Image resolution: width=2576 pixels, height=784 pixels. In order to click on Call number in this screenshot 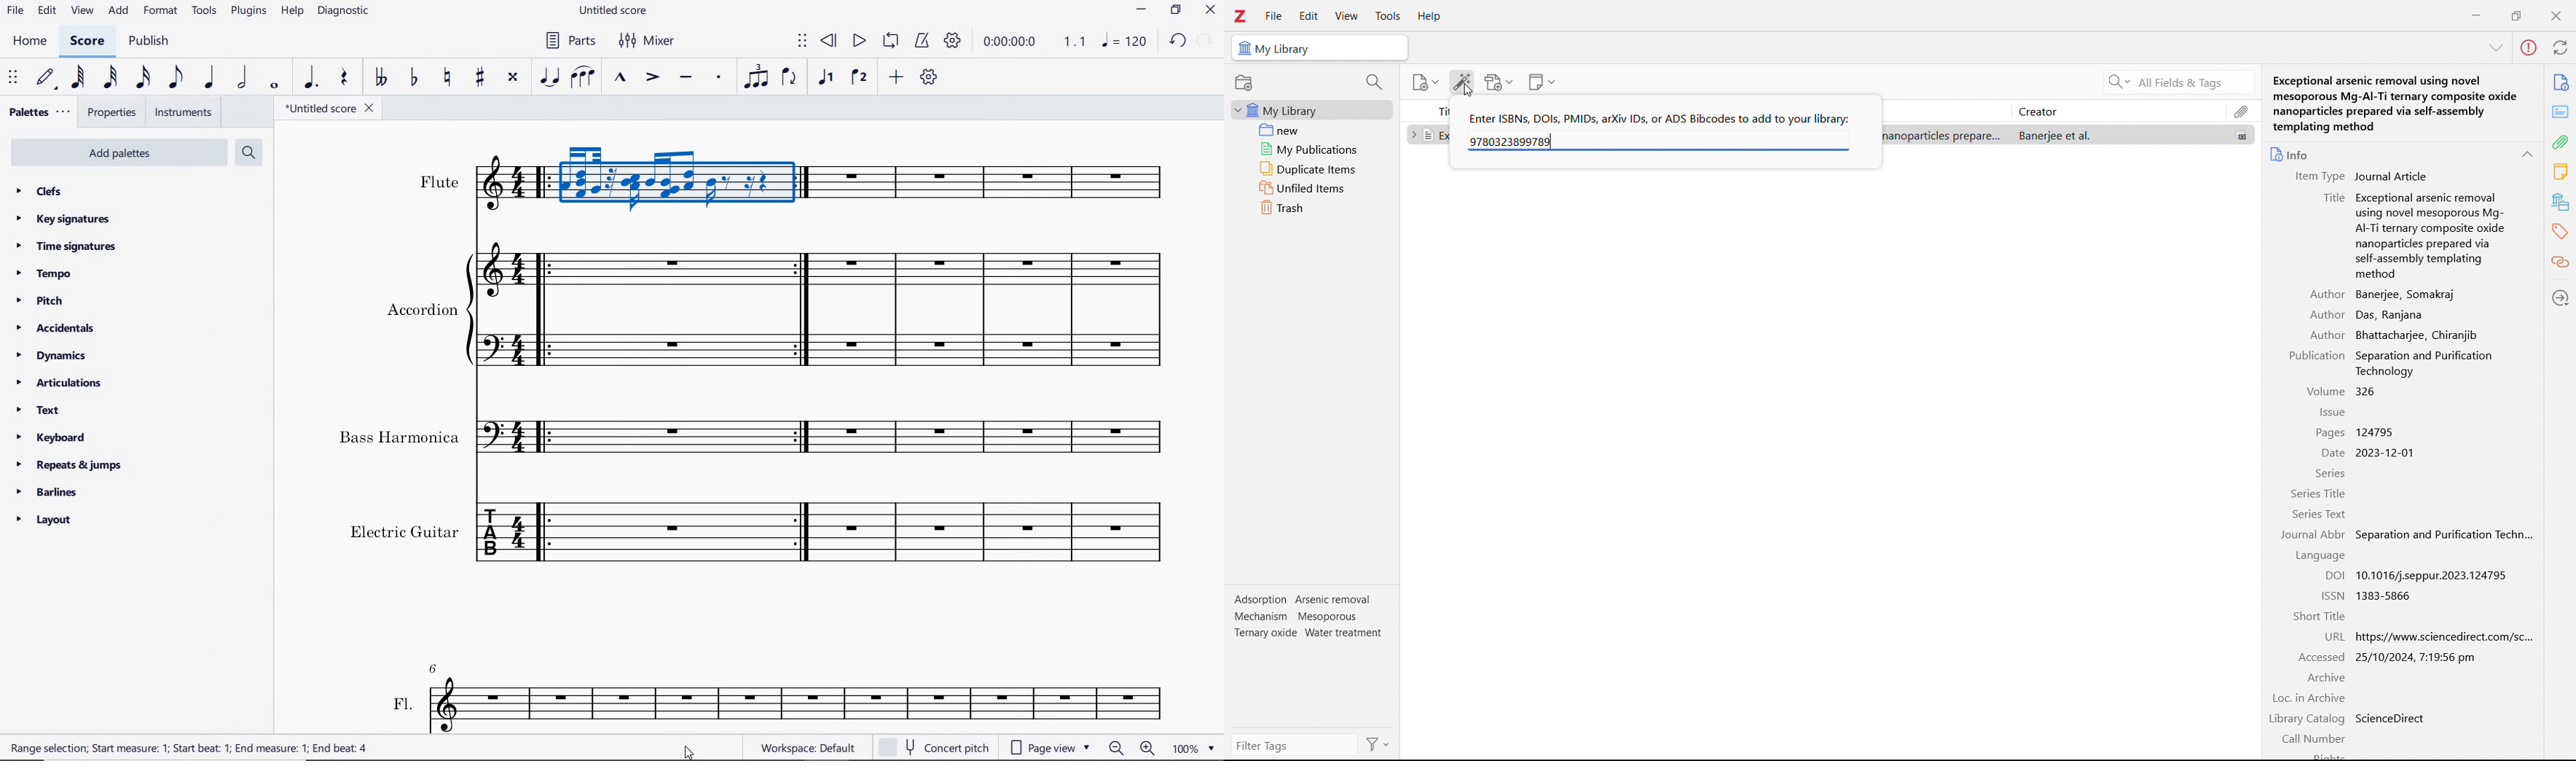, I will do `click(2316, 740)`.